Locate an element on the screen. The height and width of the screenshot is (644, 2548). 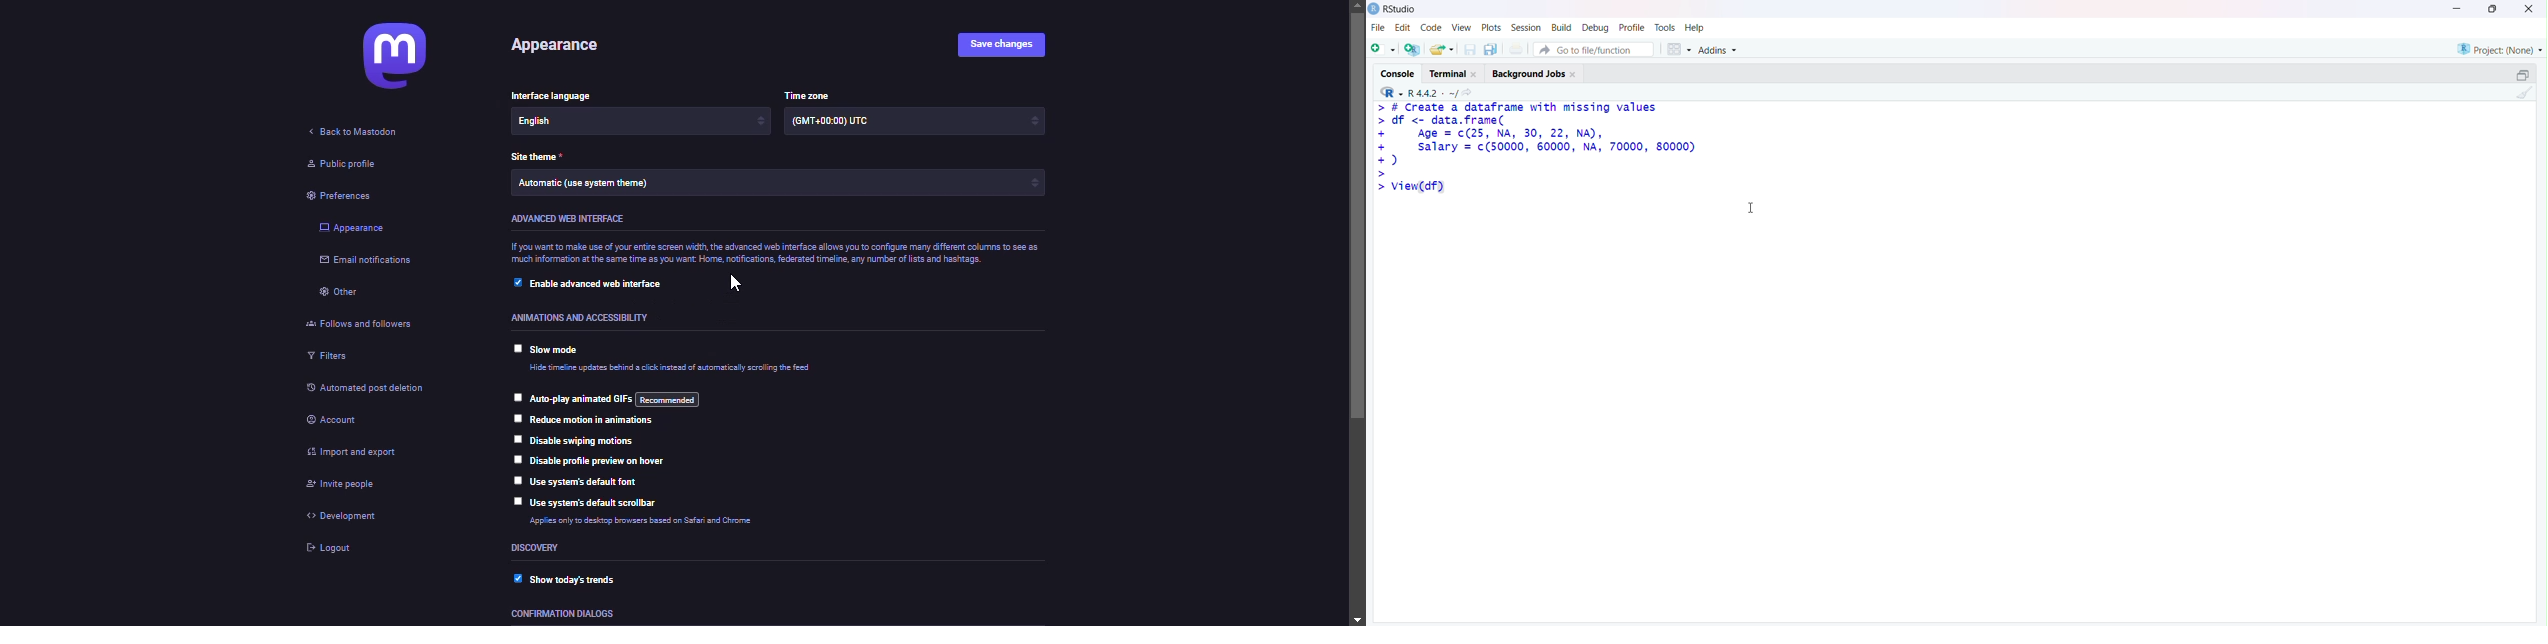
R is located at coordinates (1389, 92).